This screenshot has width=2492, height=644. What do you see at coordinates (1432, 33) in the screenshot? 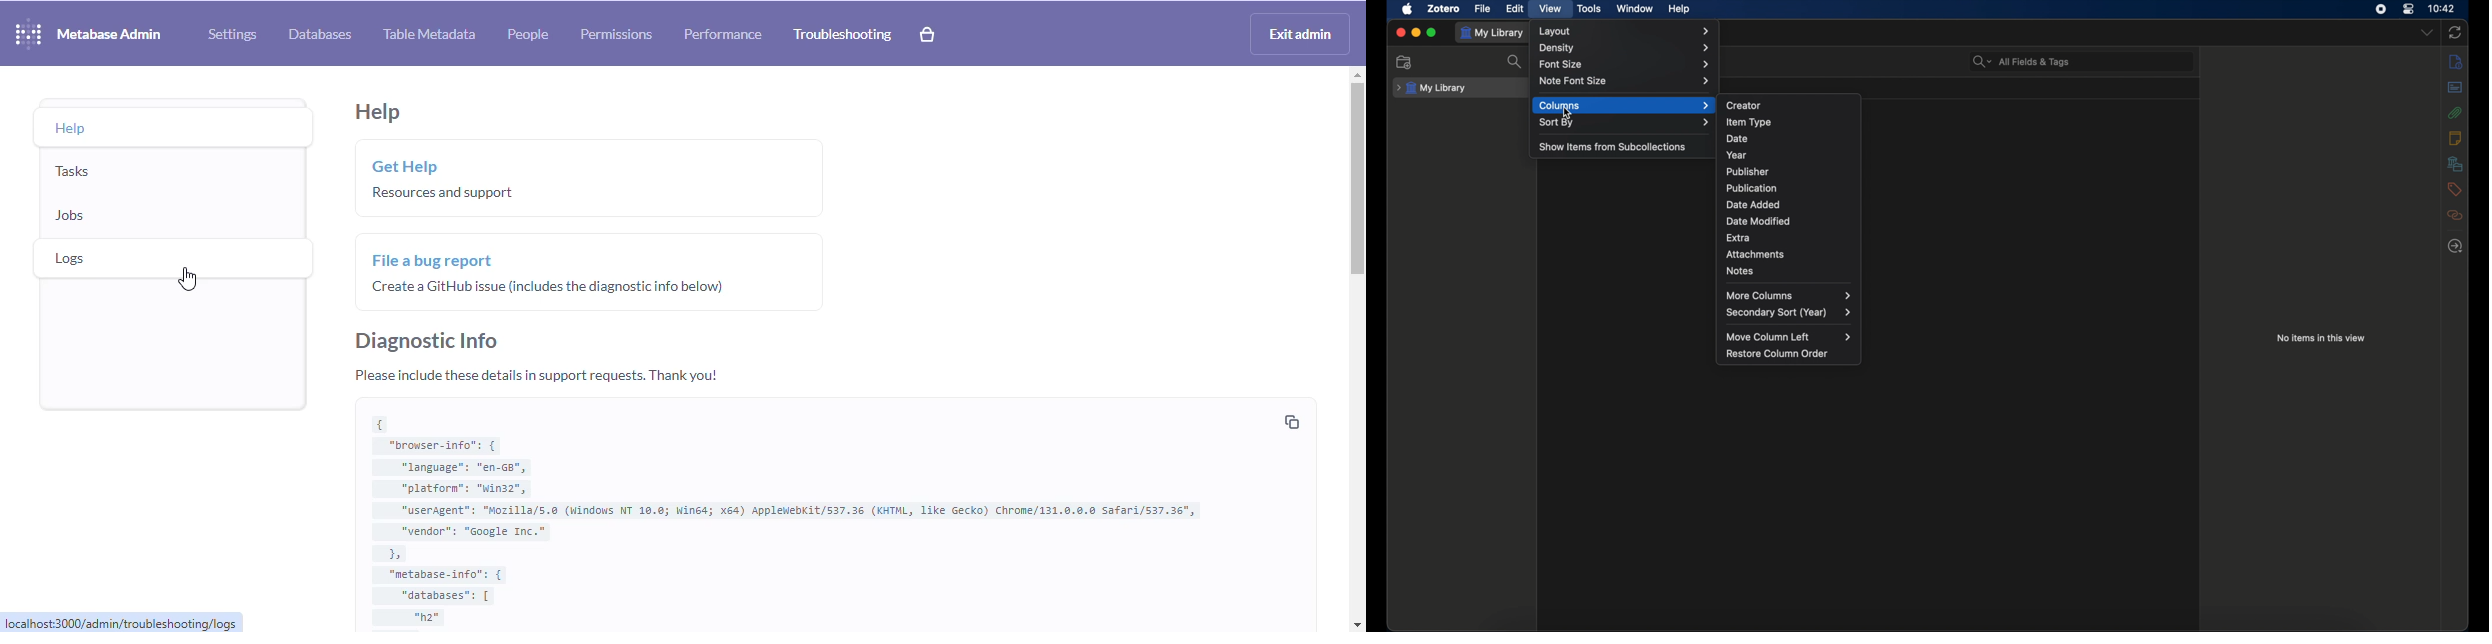
I see `maximize` at bounding box center [1432, 33].